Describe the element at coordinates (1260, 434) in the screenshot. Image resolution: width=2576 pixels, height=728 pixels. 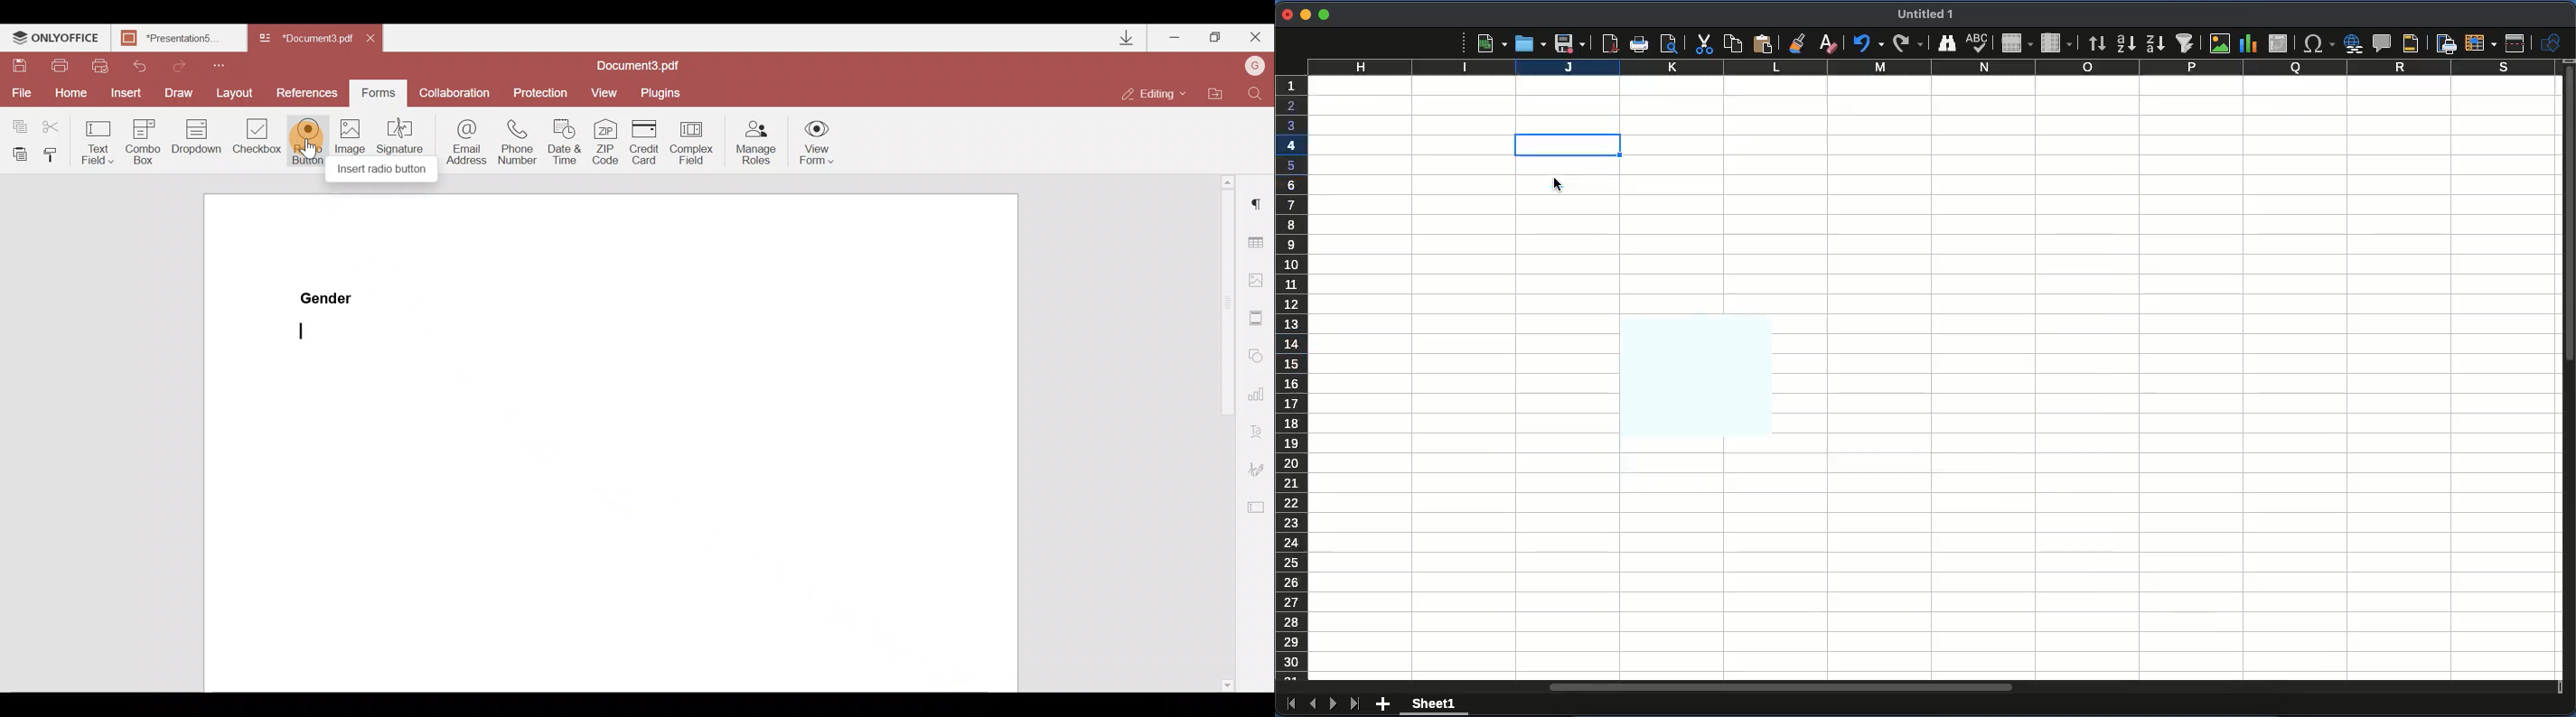
I see `Text Art settings` at that location.